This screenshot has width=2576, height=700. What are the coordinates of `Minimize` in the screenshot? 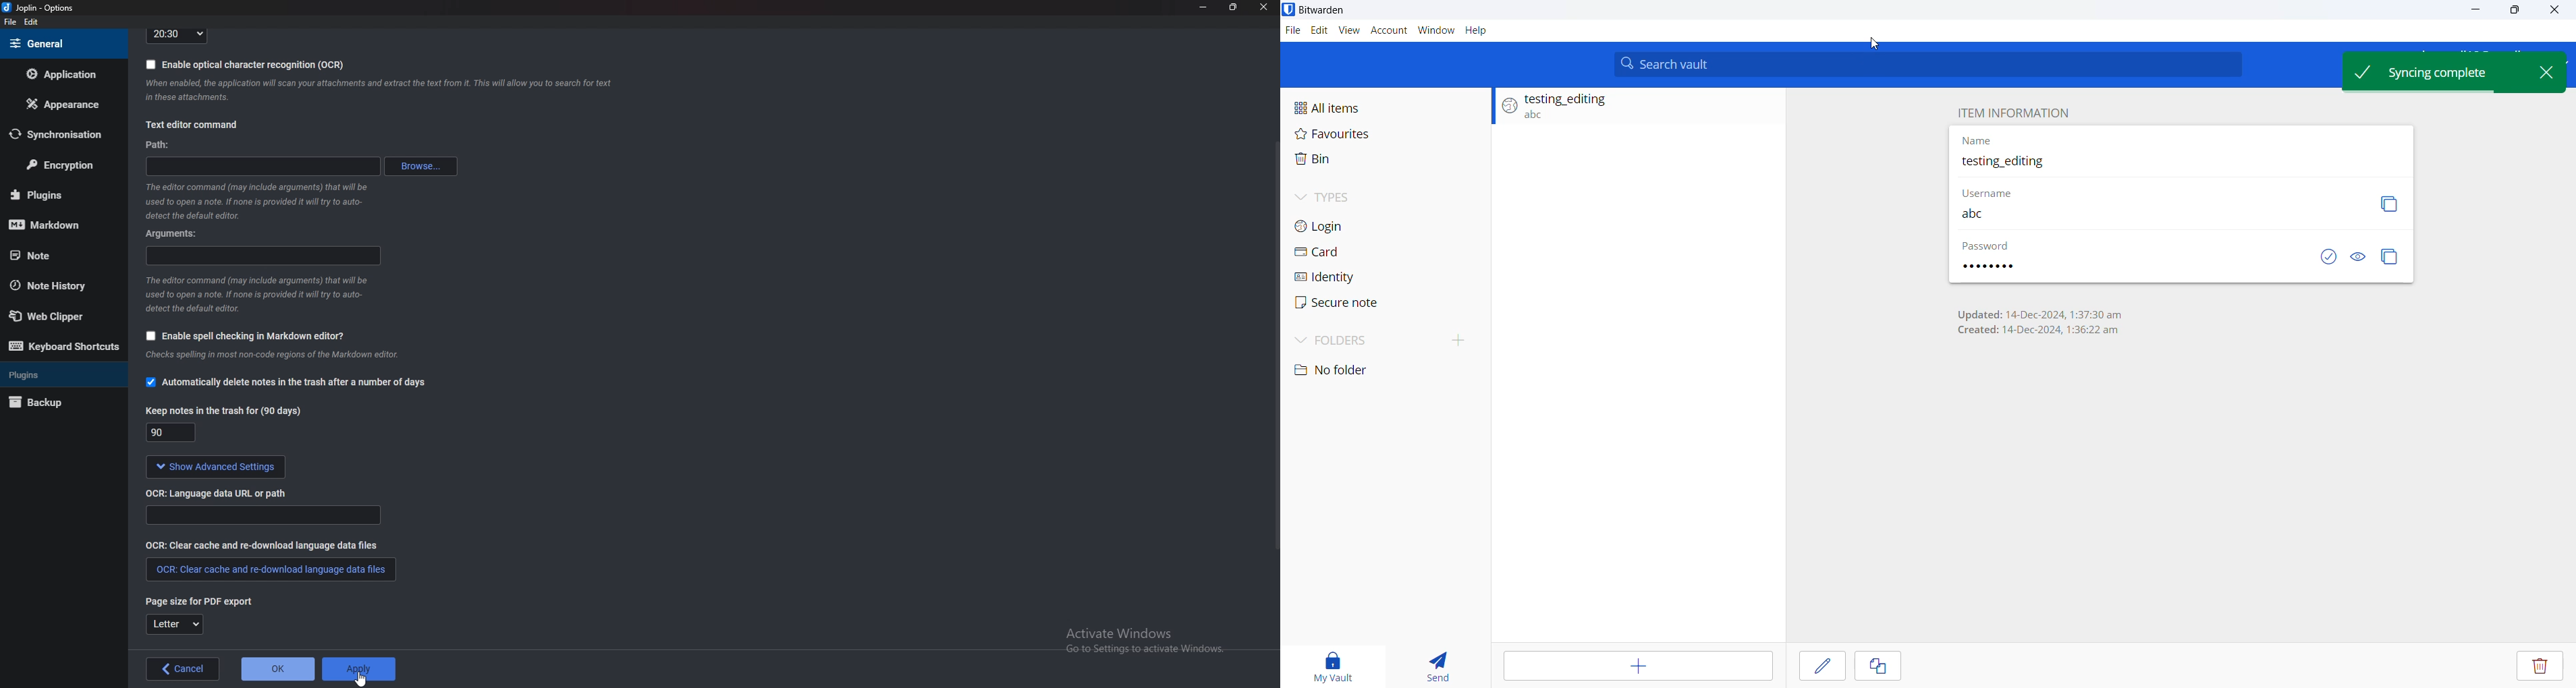 It's located at (1205, 7).